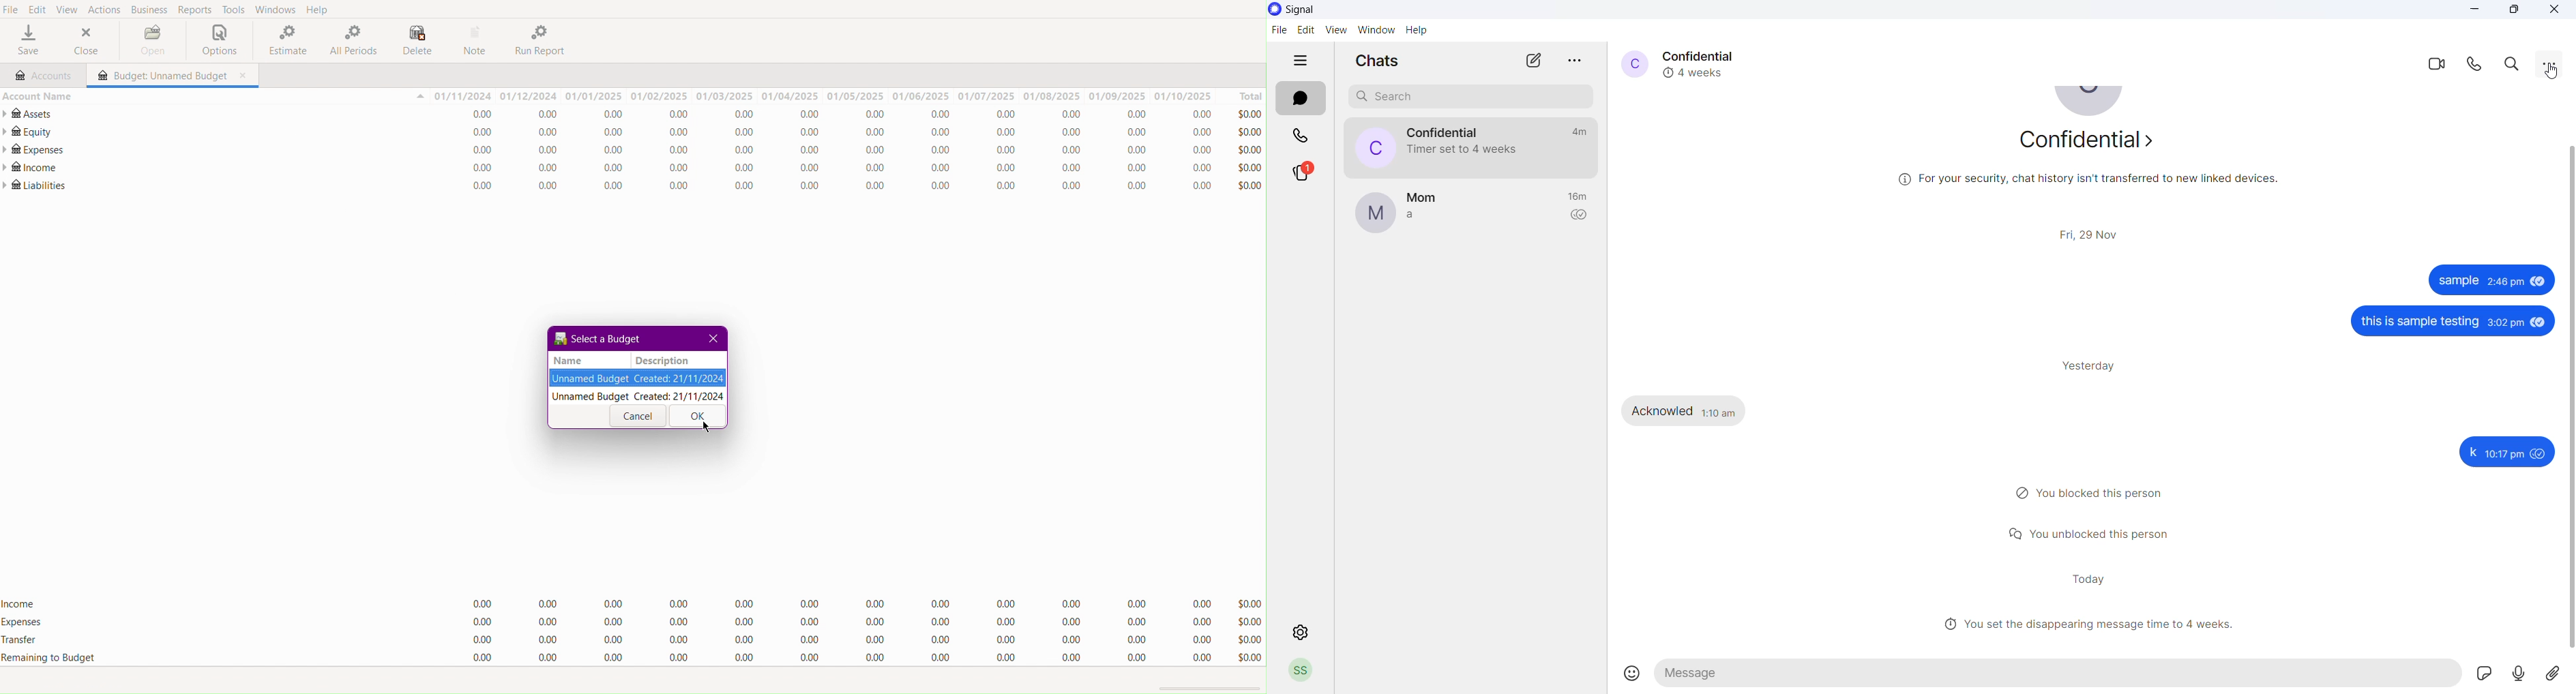  I want to click on Options, so click(216, 41).